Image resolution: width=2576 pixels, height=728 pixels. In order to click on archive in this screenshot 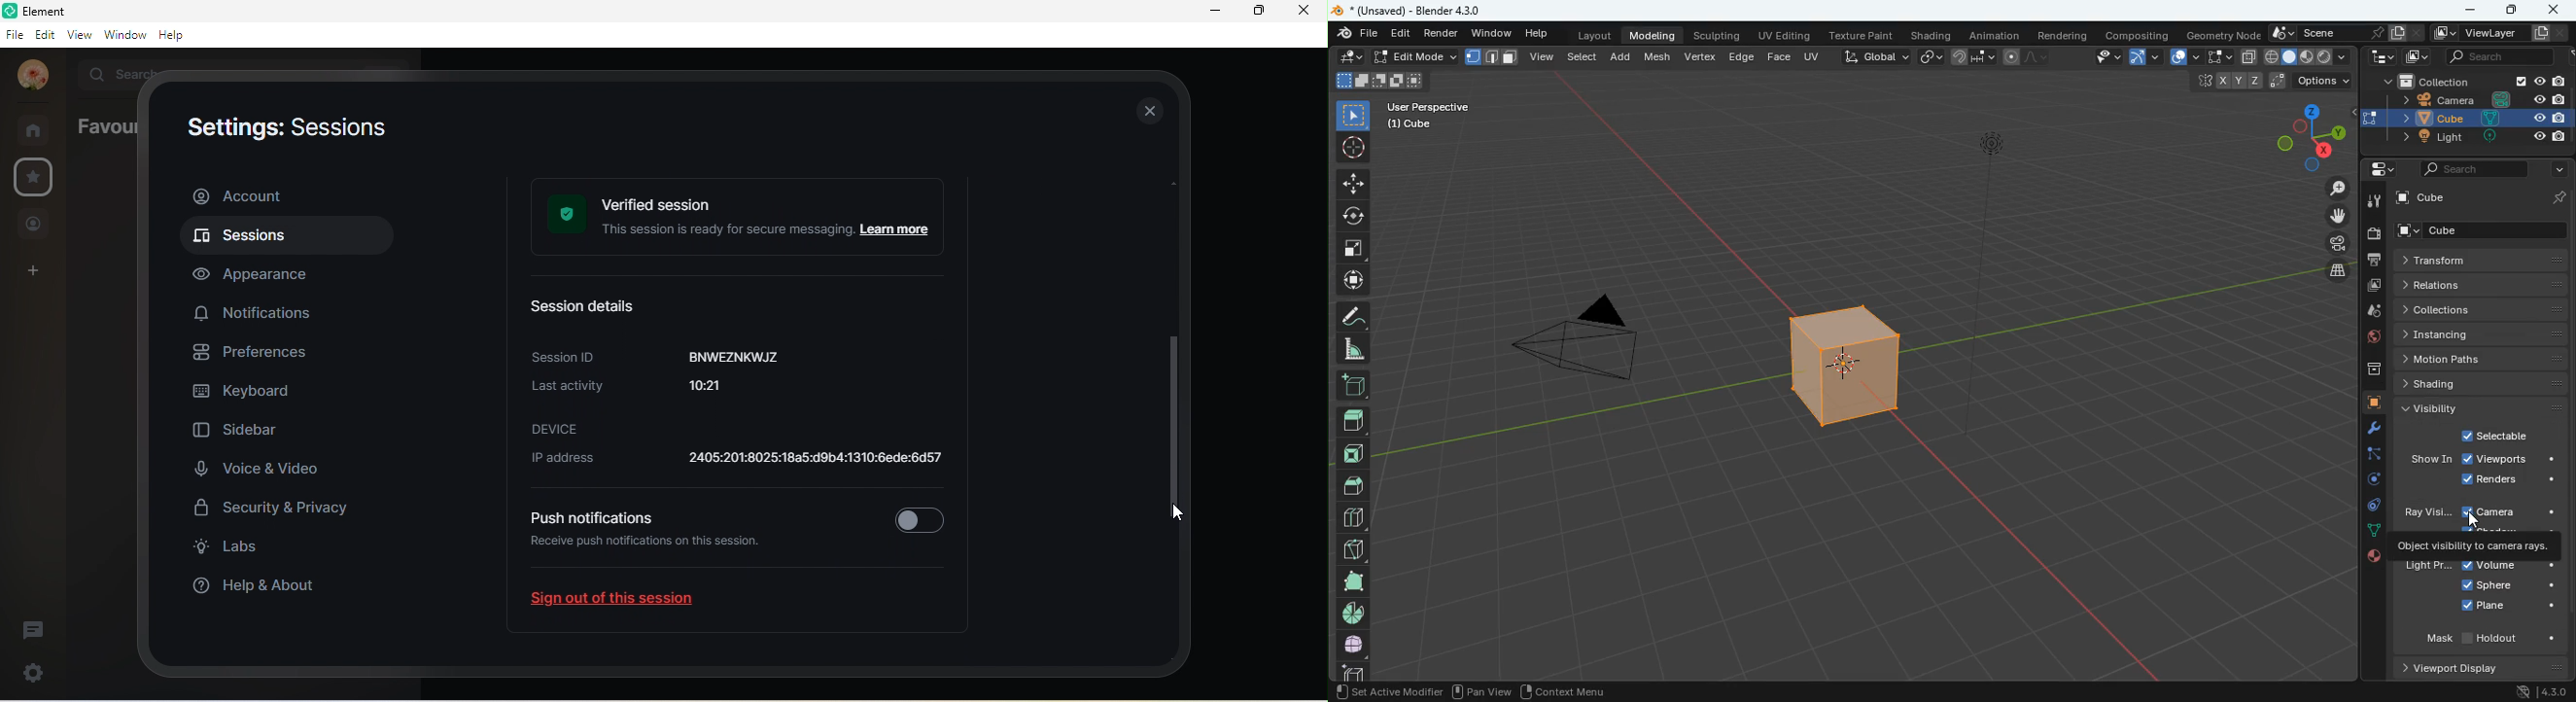, I will do `click(2365, 369)`.